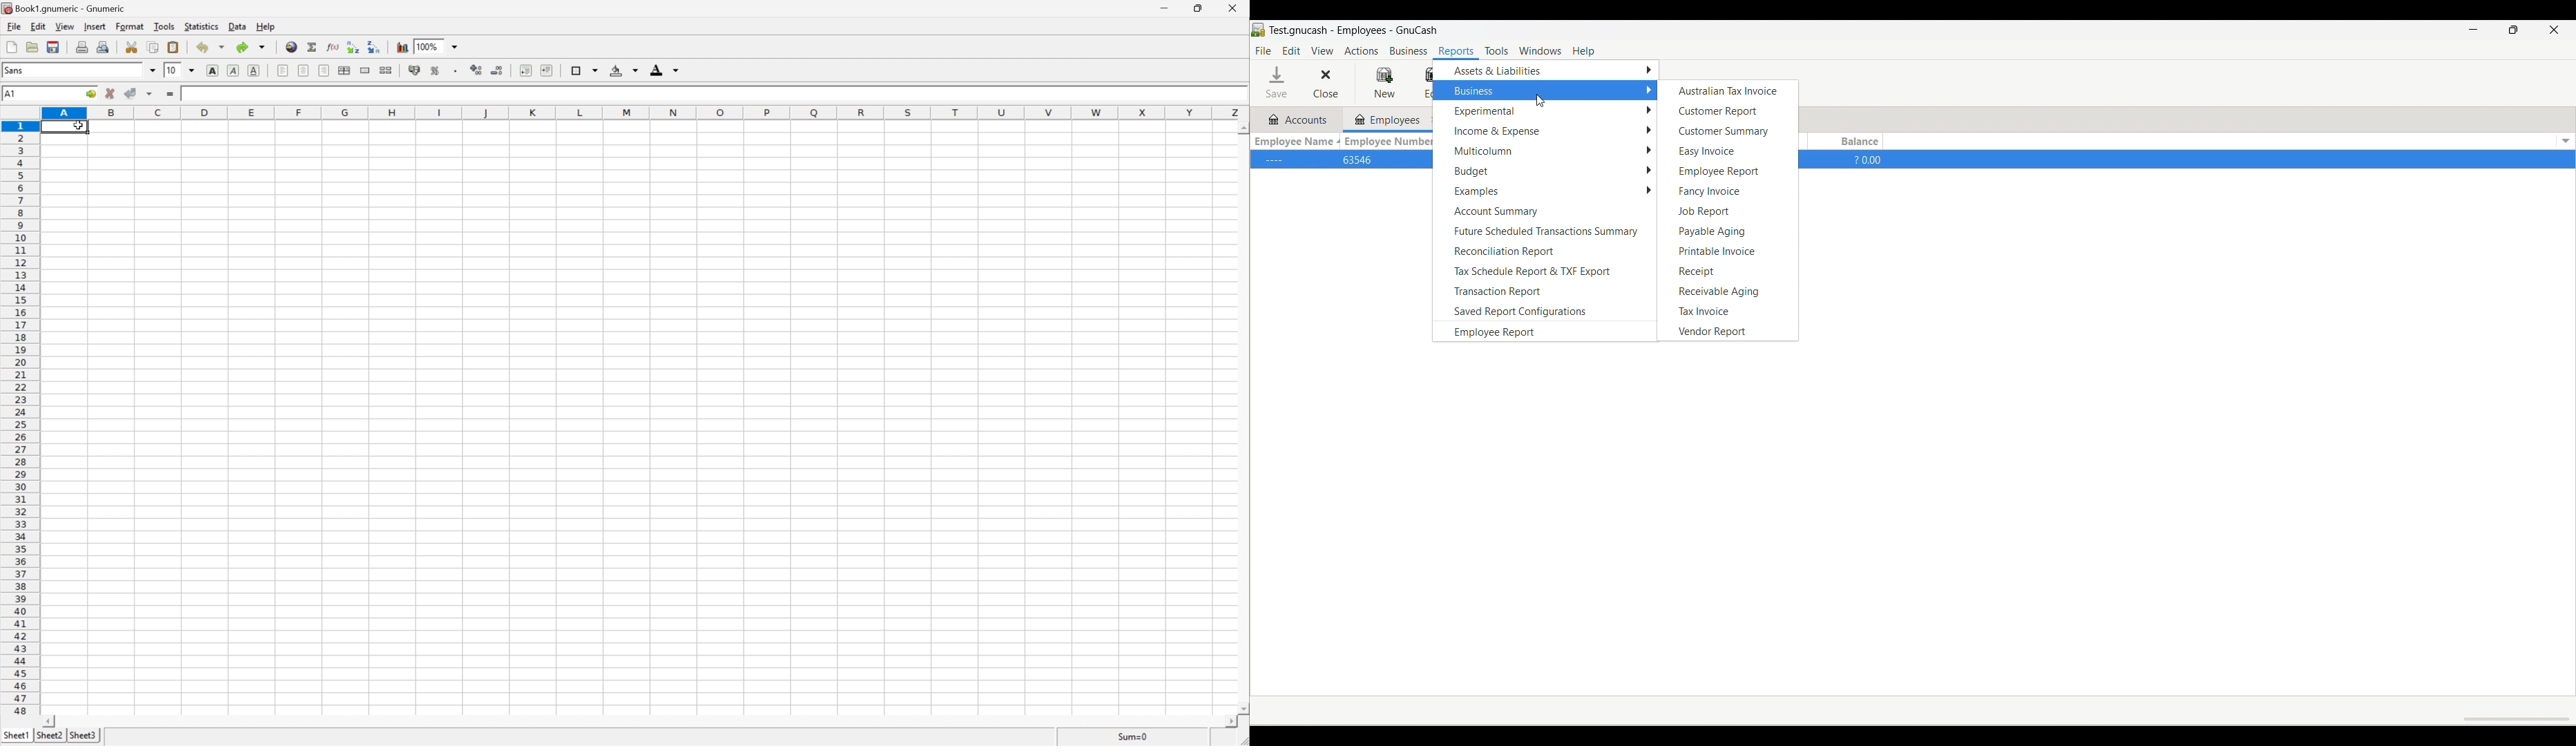  Describe the element at coordinates (665, 69) in the screenshot. I see `foreground color` at that location.